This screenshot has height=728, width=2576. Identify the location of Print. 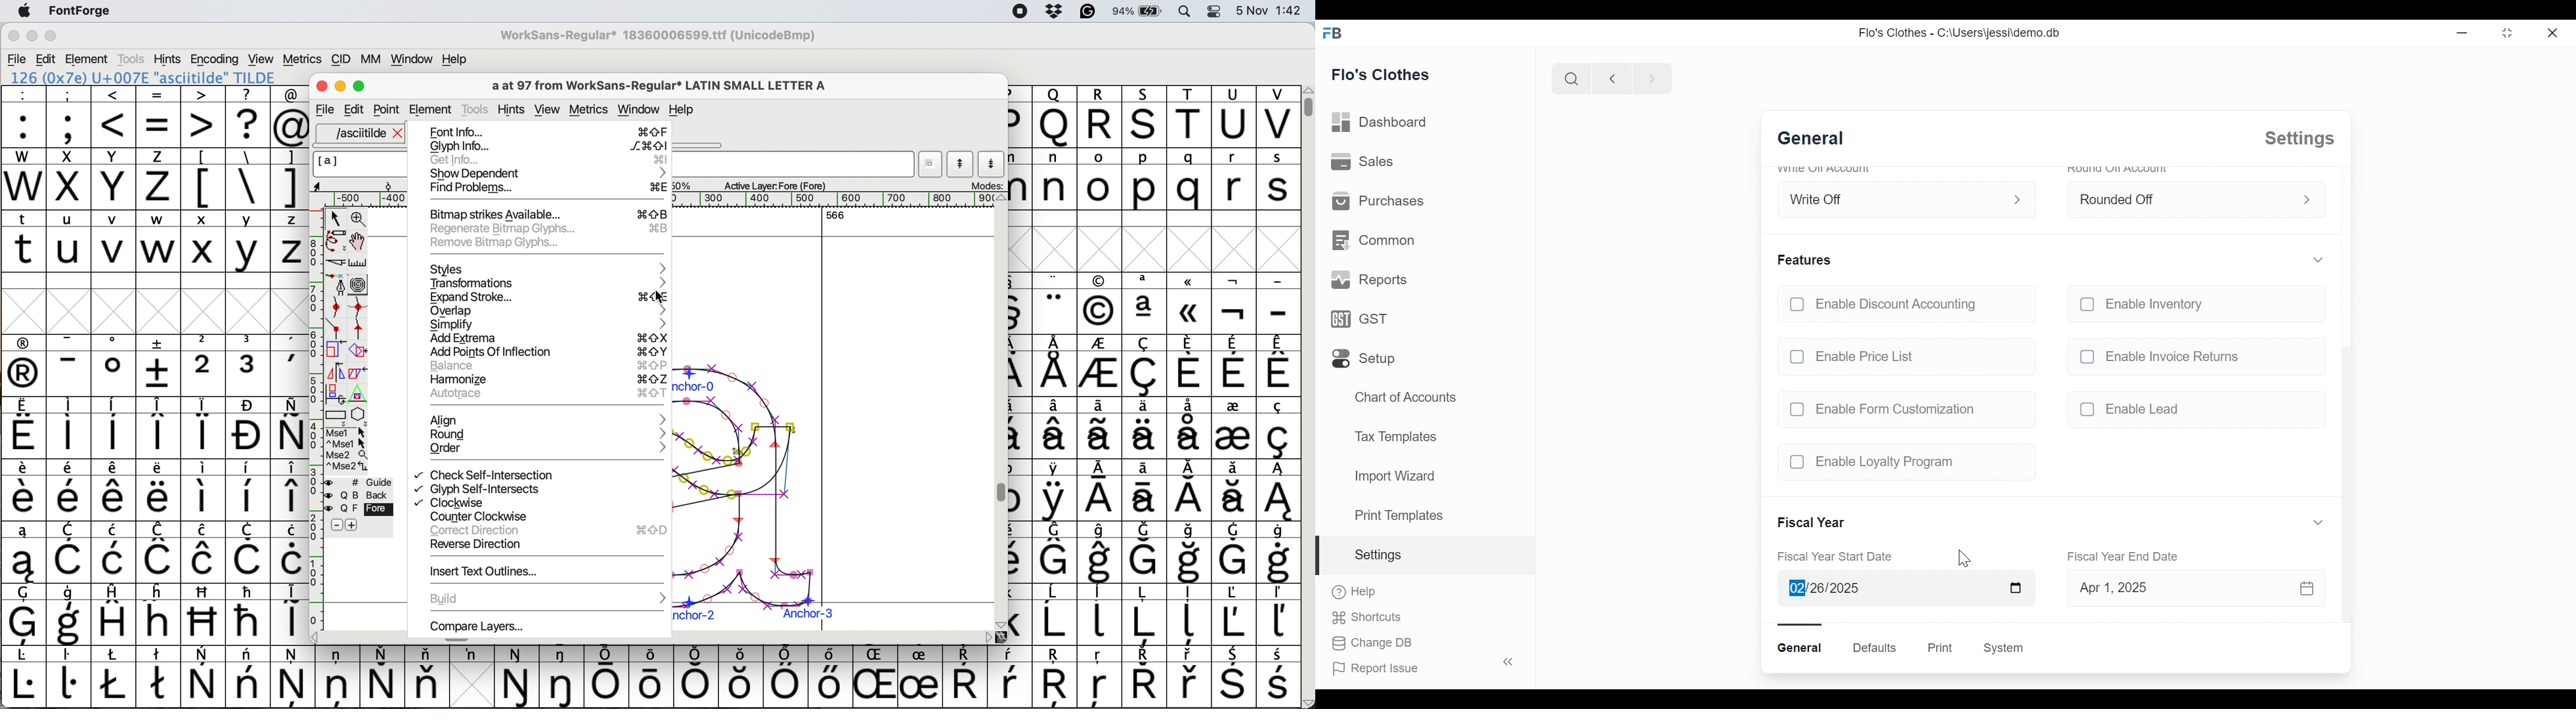
(1938, 648).